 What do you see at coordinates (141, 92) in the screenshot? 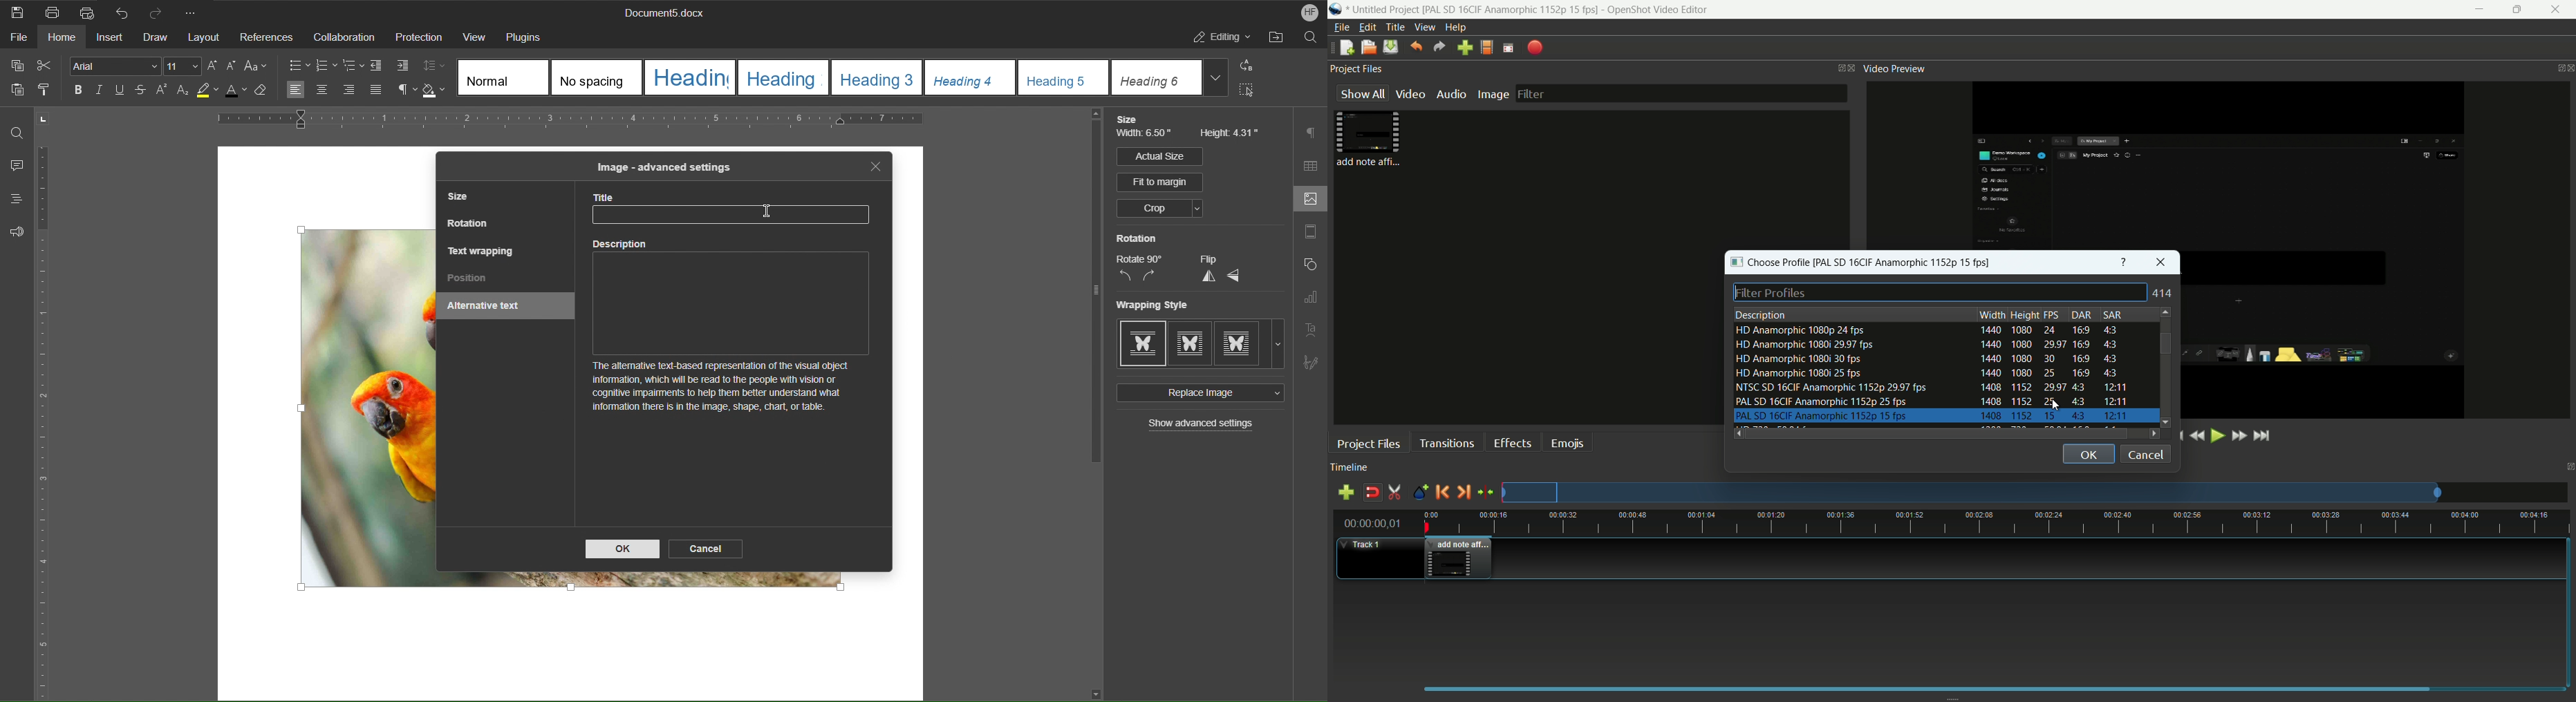
I see `Strikethrough` at bounding box center [141, 92].